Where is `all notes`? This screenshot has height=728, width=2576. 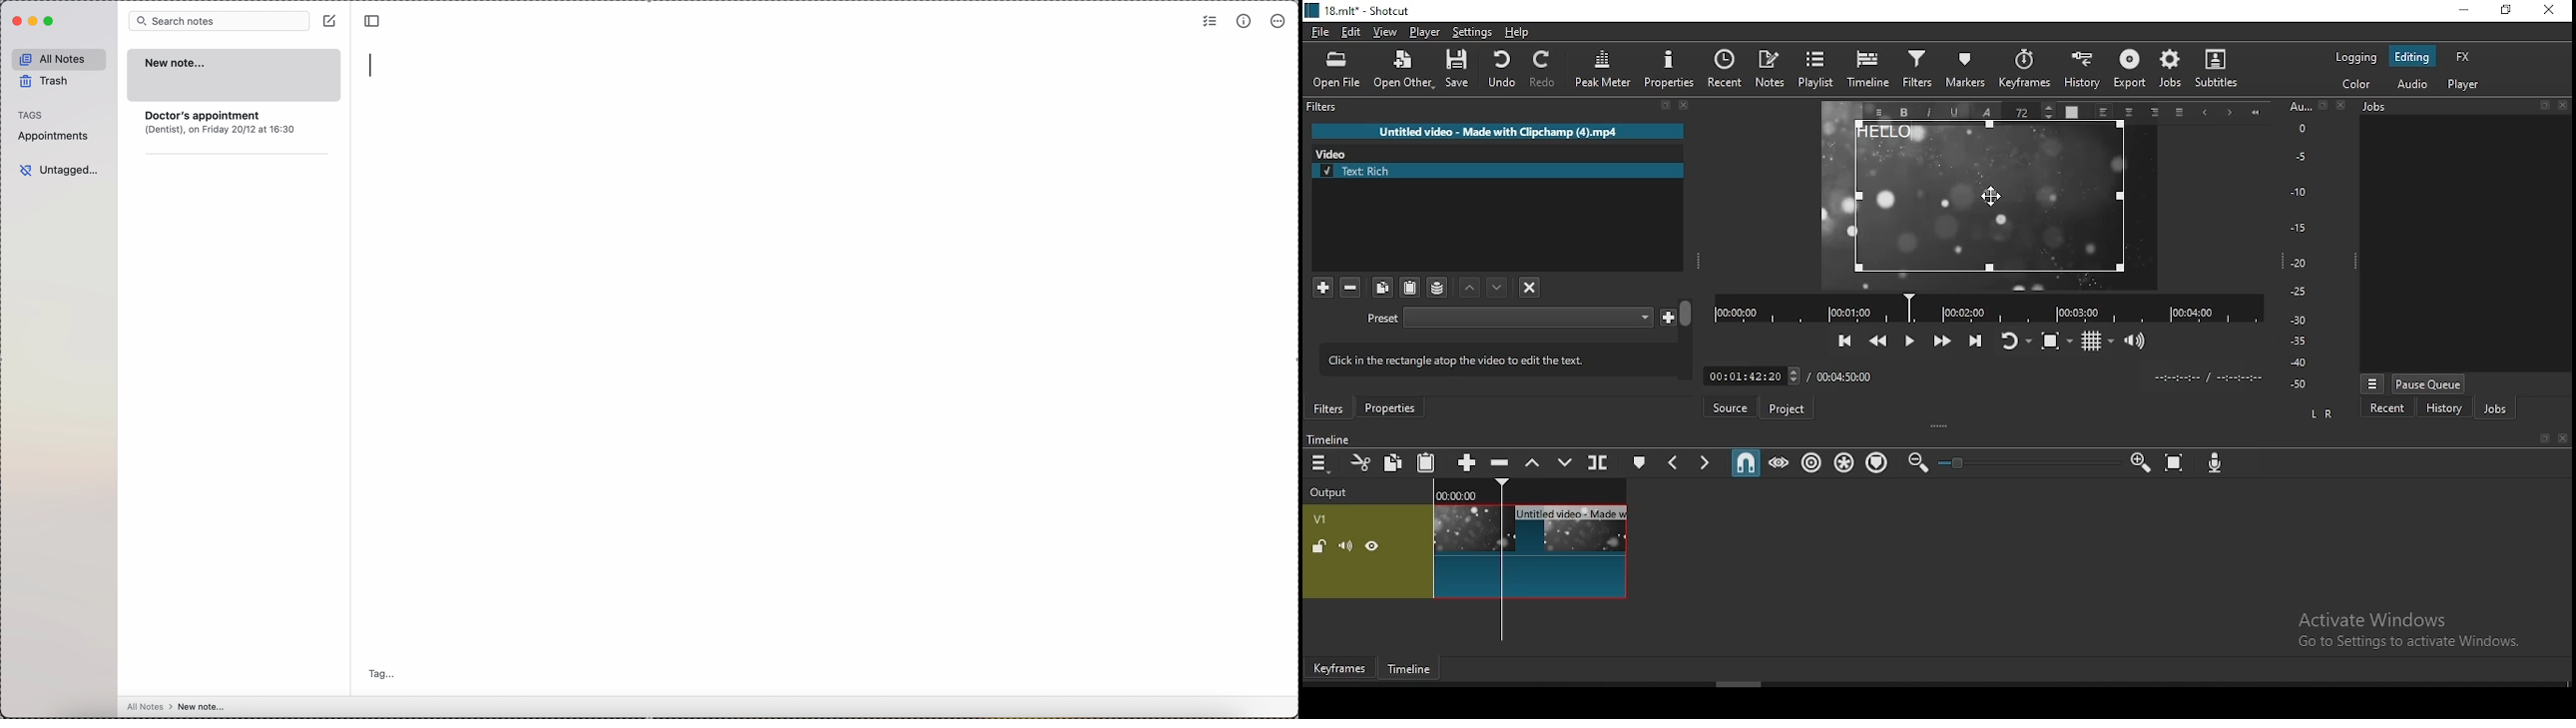 all notes is located at coordinates (202, 706).